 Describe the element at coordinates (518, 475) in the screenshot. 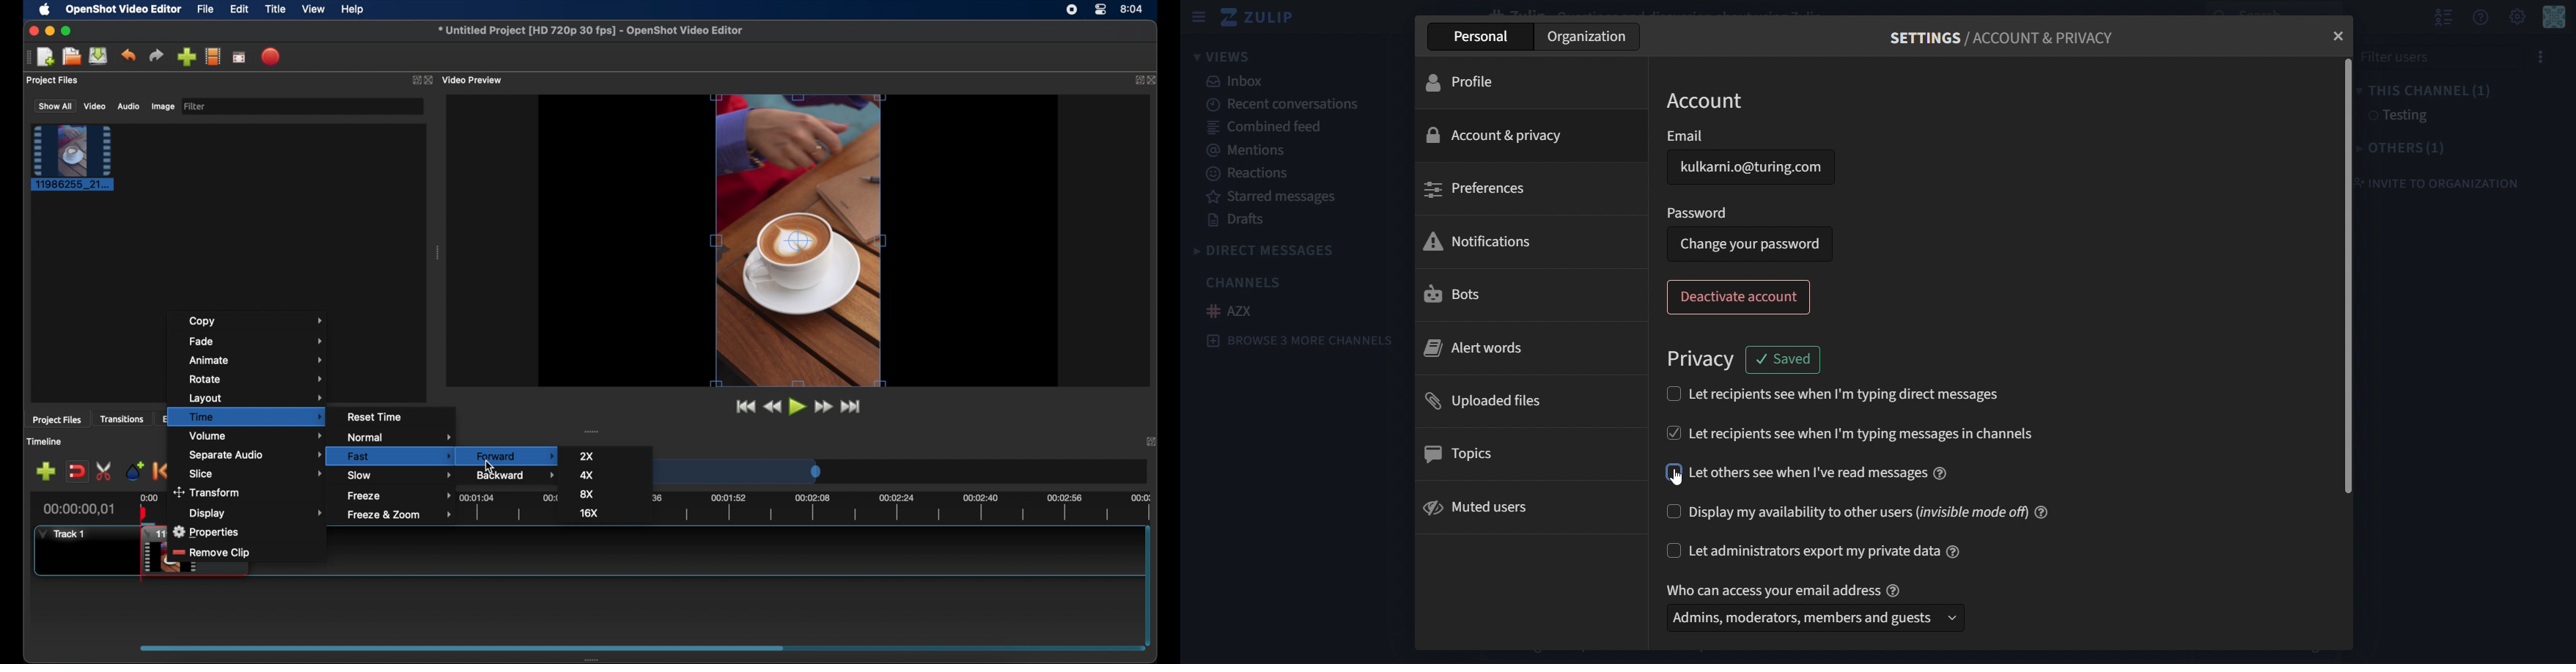

I see `backward menu` at that location.